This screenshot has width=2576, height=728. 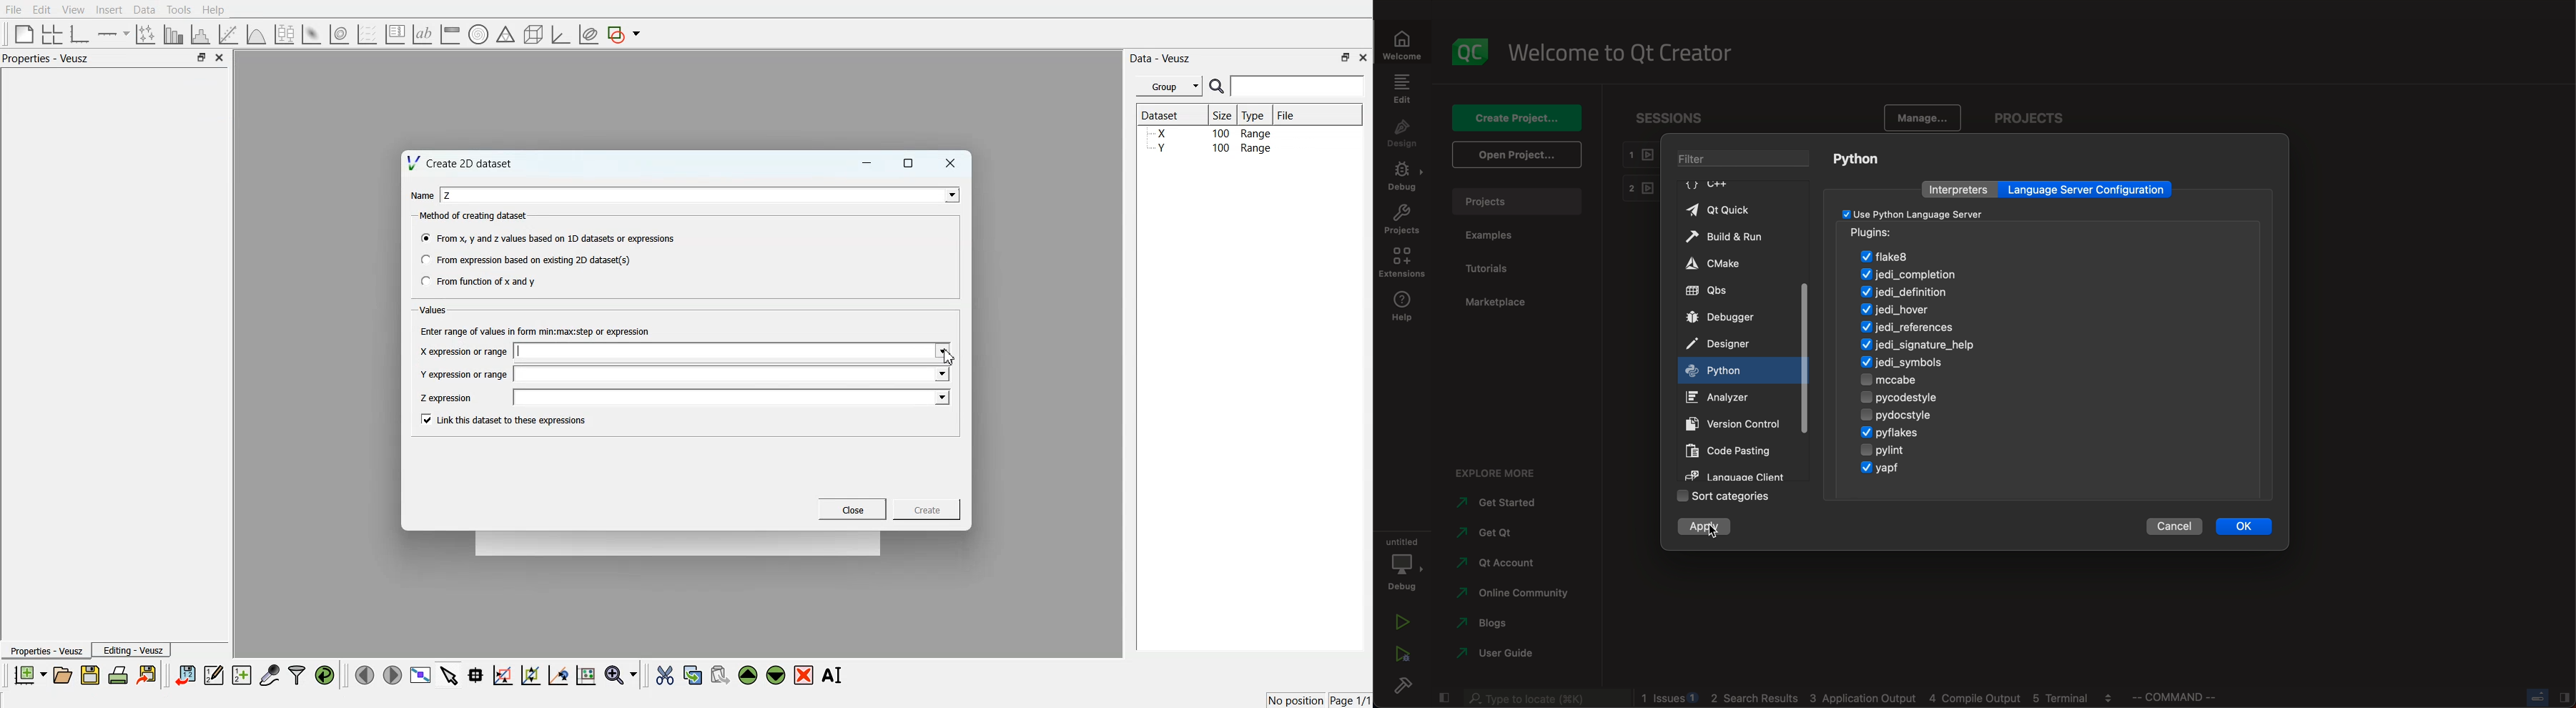 I want to click on cursor, so click(x=1709, y=531).